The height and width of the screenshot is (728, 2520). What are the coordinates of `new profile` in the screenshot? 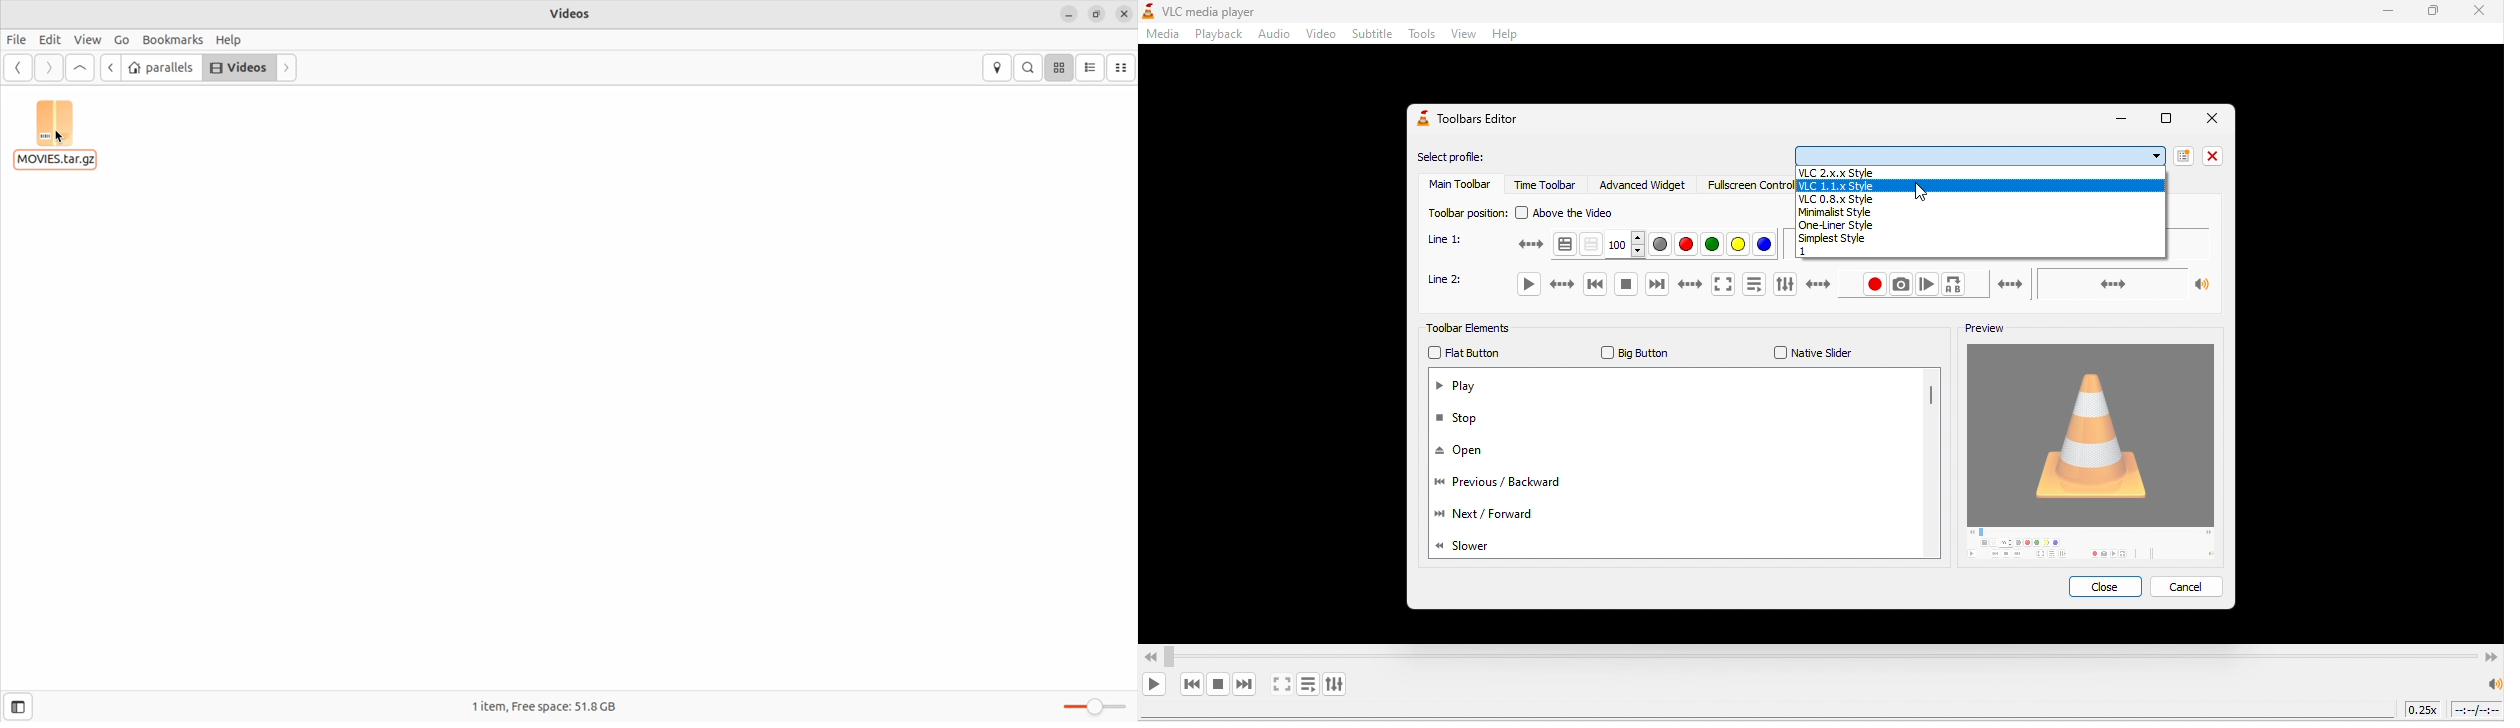 It's located at (2180, 155).